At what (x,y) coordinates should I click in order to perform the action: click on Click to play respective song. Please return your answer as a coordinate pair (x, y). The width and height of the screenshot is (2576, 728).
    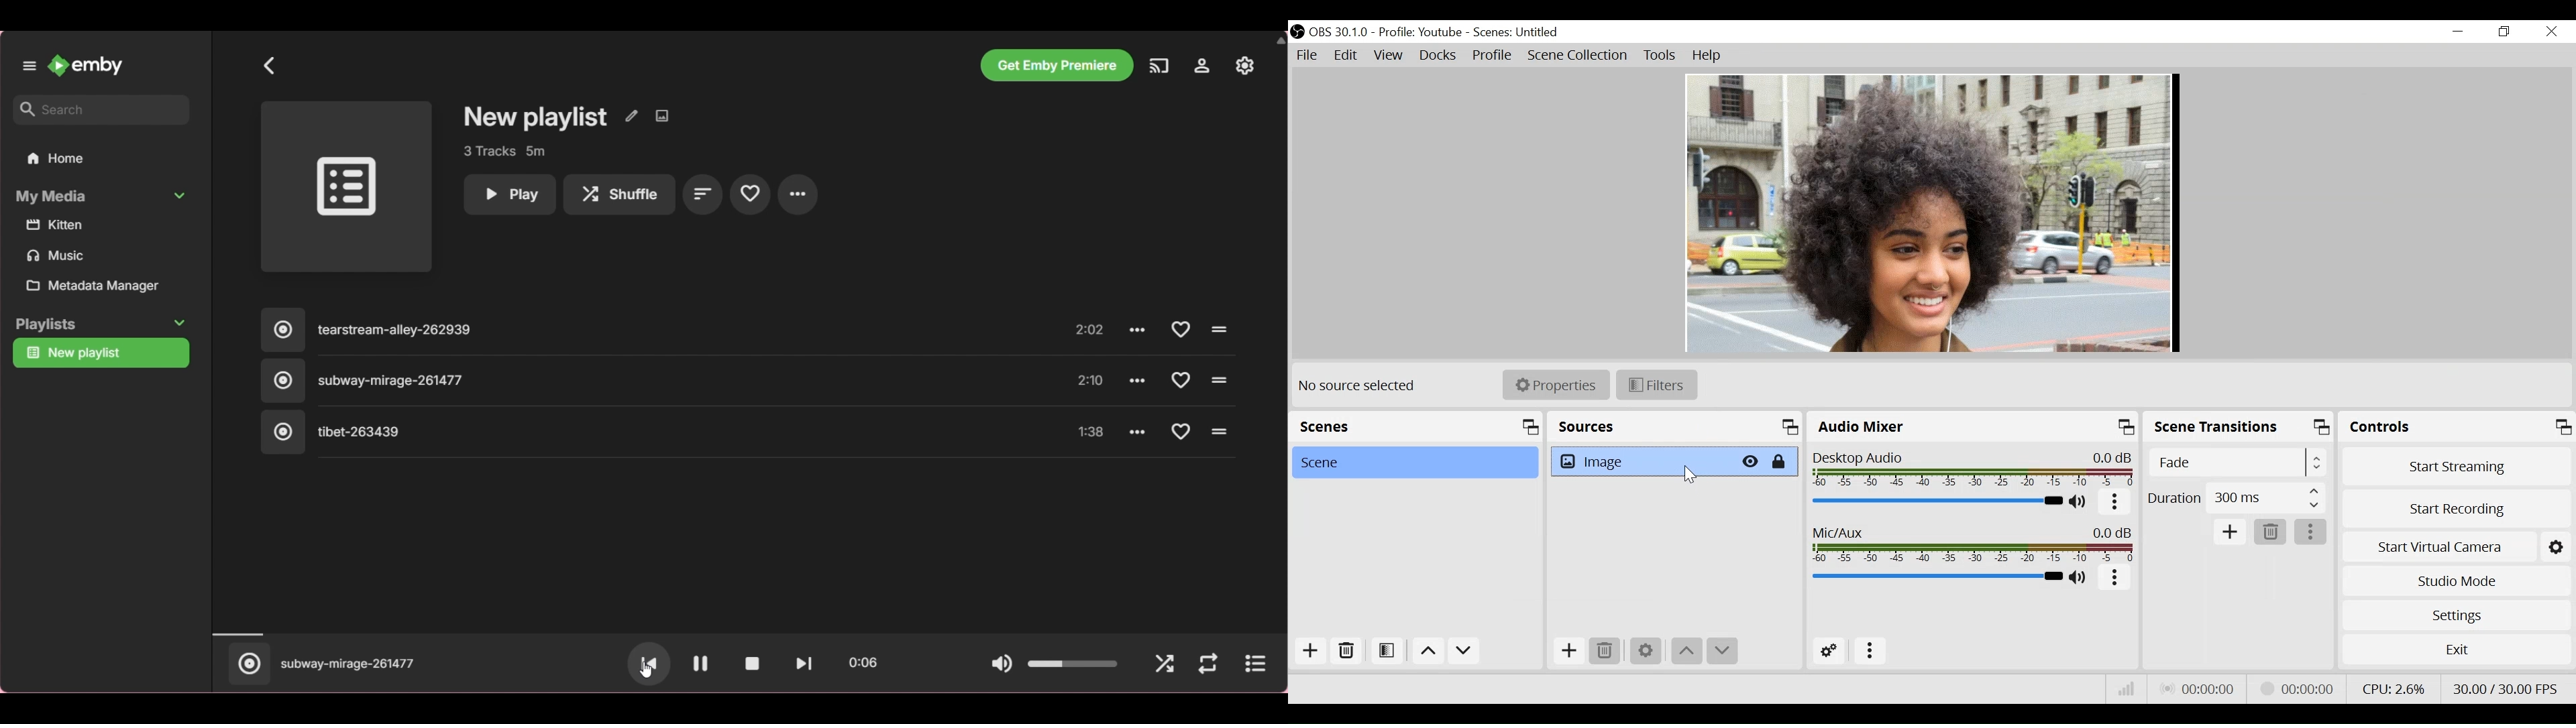
    Looking at the image, I should click on (1218, 330).